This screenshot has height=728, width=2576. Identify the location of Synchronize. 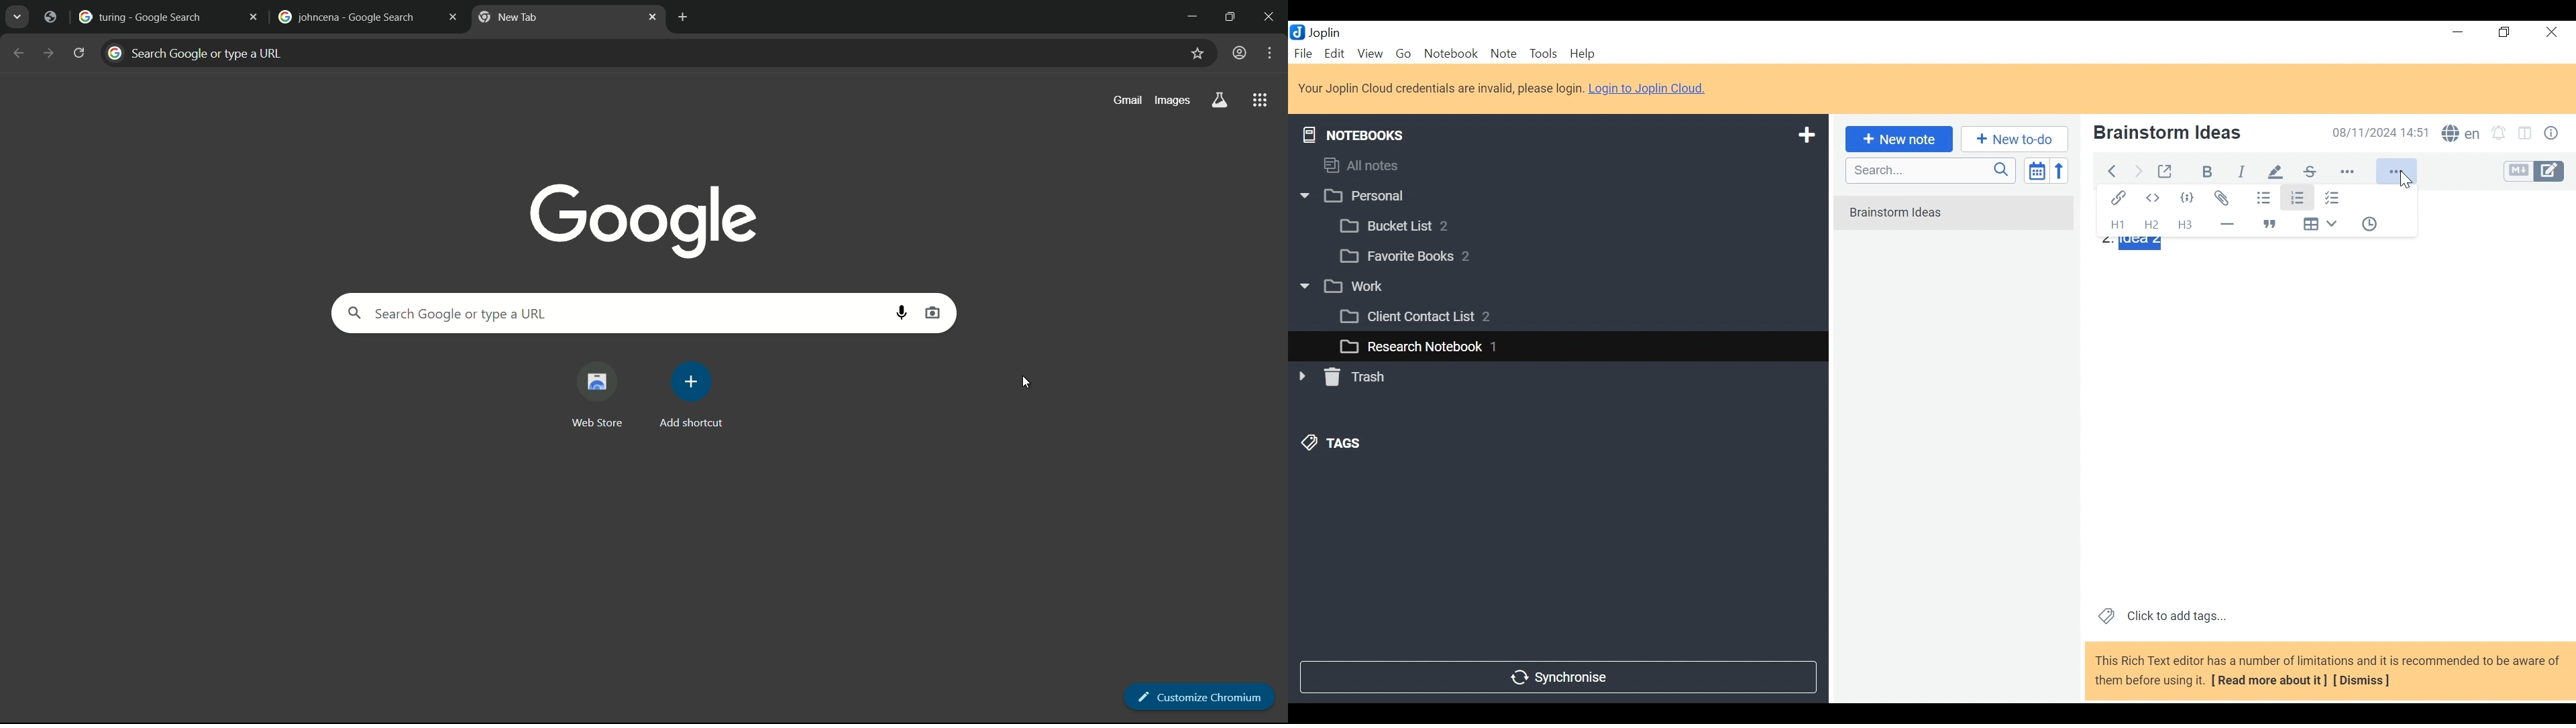
(1557, 676).